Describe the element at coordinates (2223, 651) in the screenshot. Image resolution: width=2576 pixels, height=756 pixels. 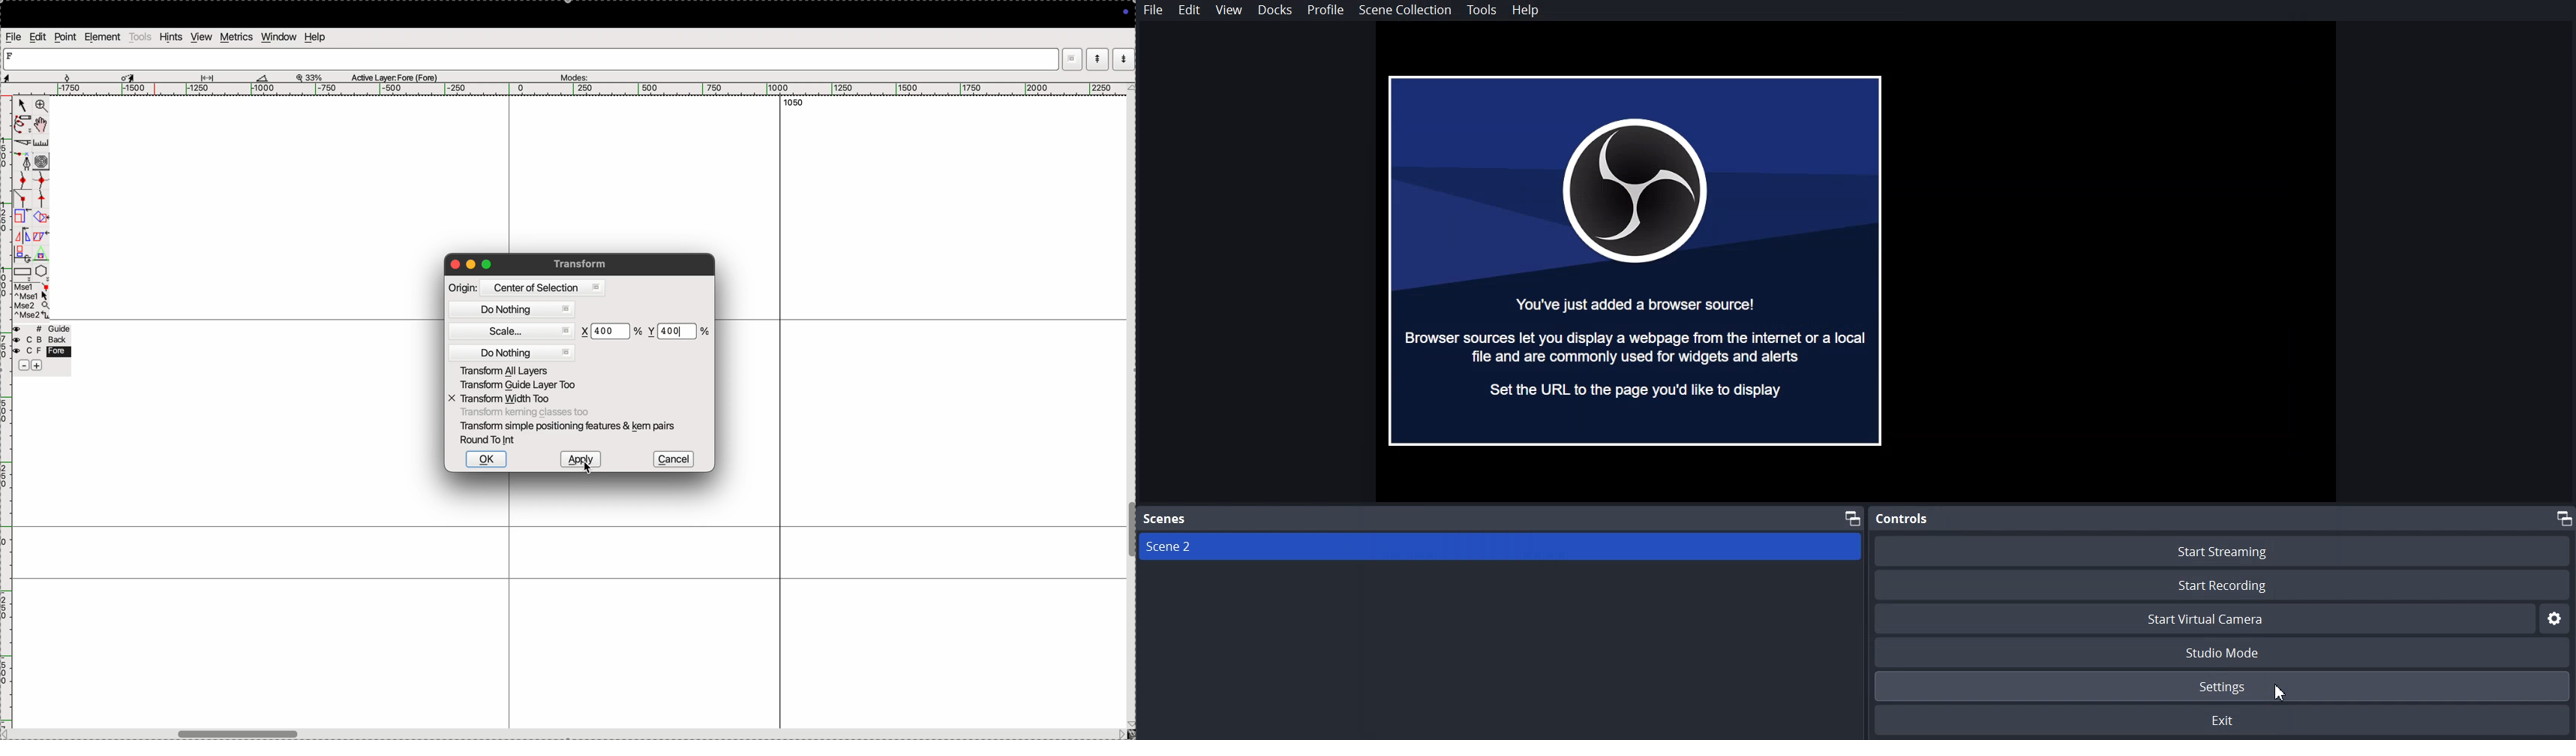
I see `Studio Mode` at that location.